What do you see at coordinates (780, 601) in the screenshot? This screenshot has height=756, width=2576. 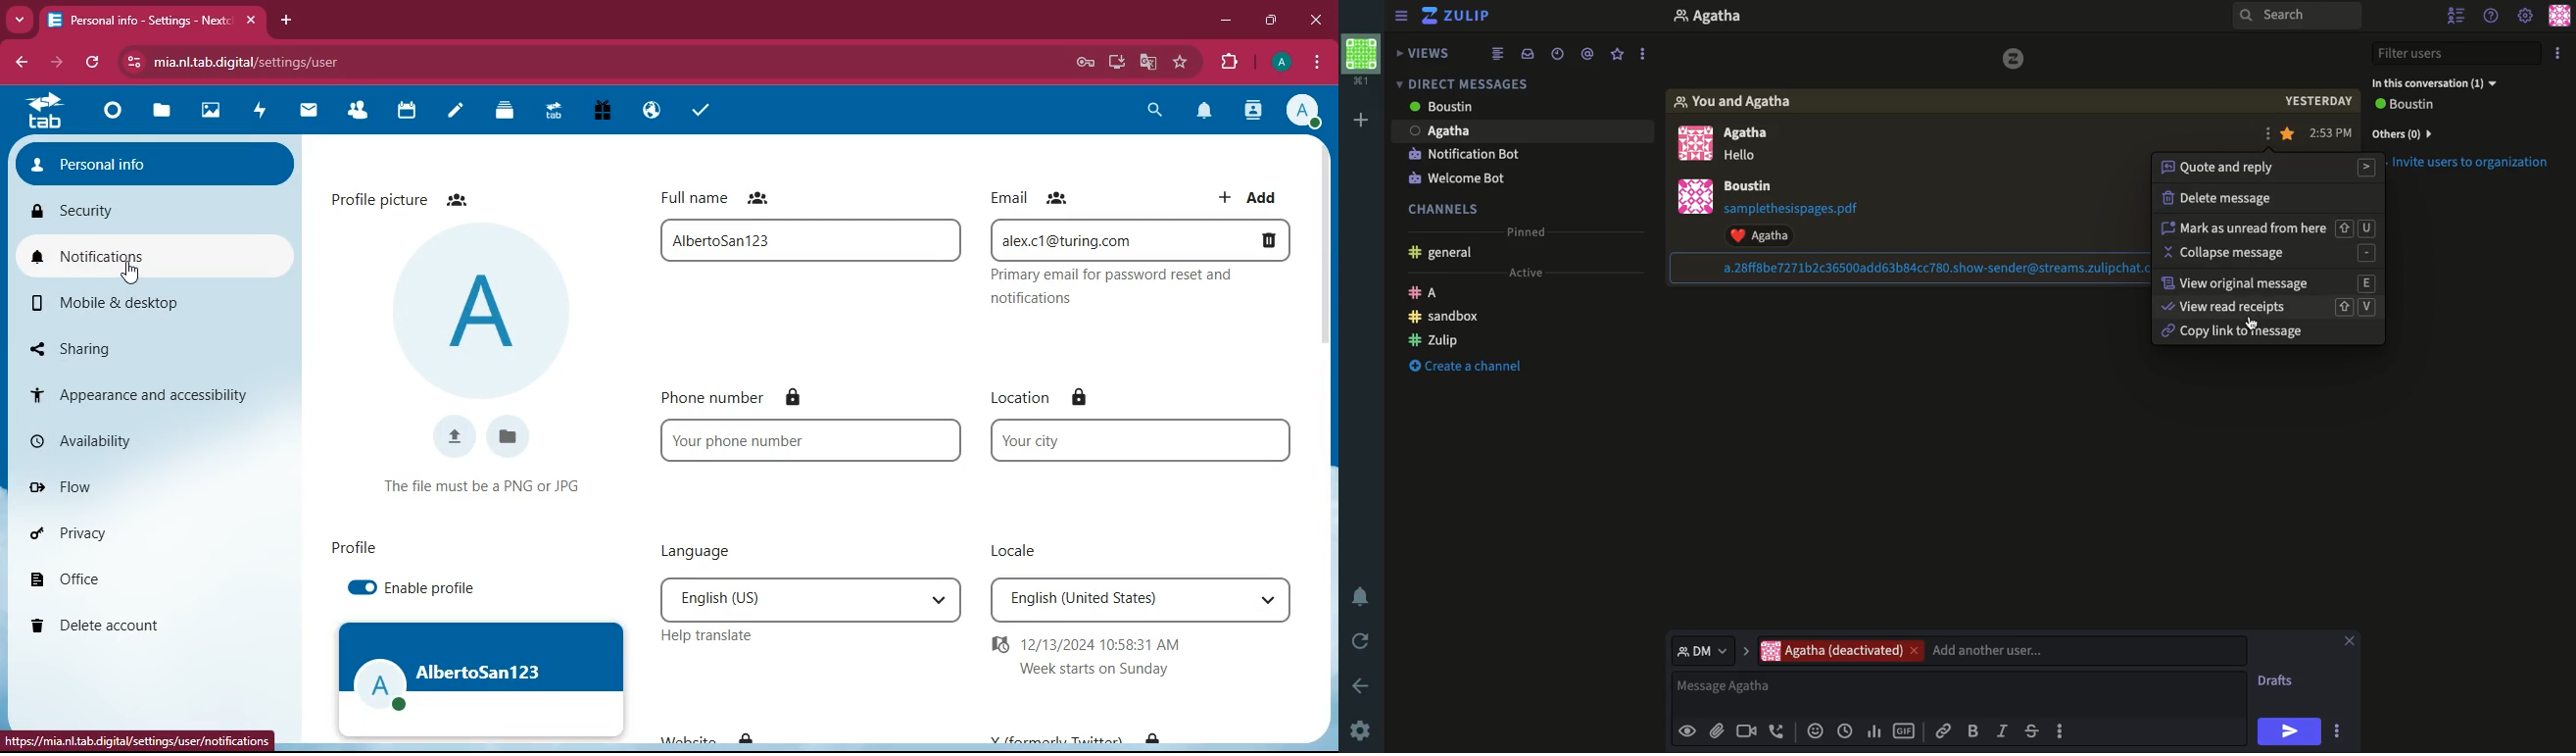 I see `English (US)` at bounding box center [780, 601].